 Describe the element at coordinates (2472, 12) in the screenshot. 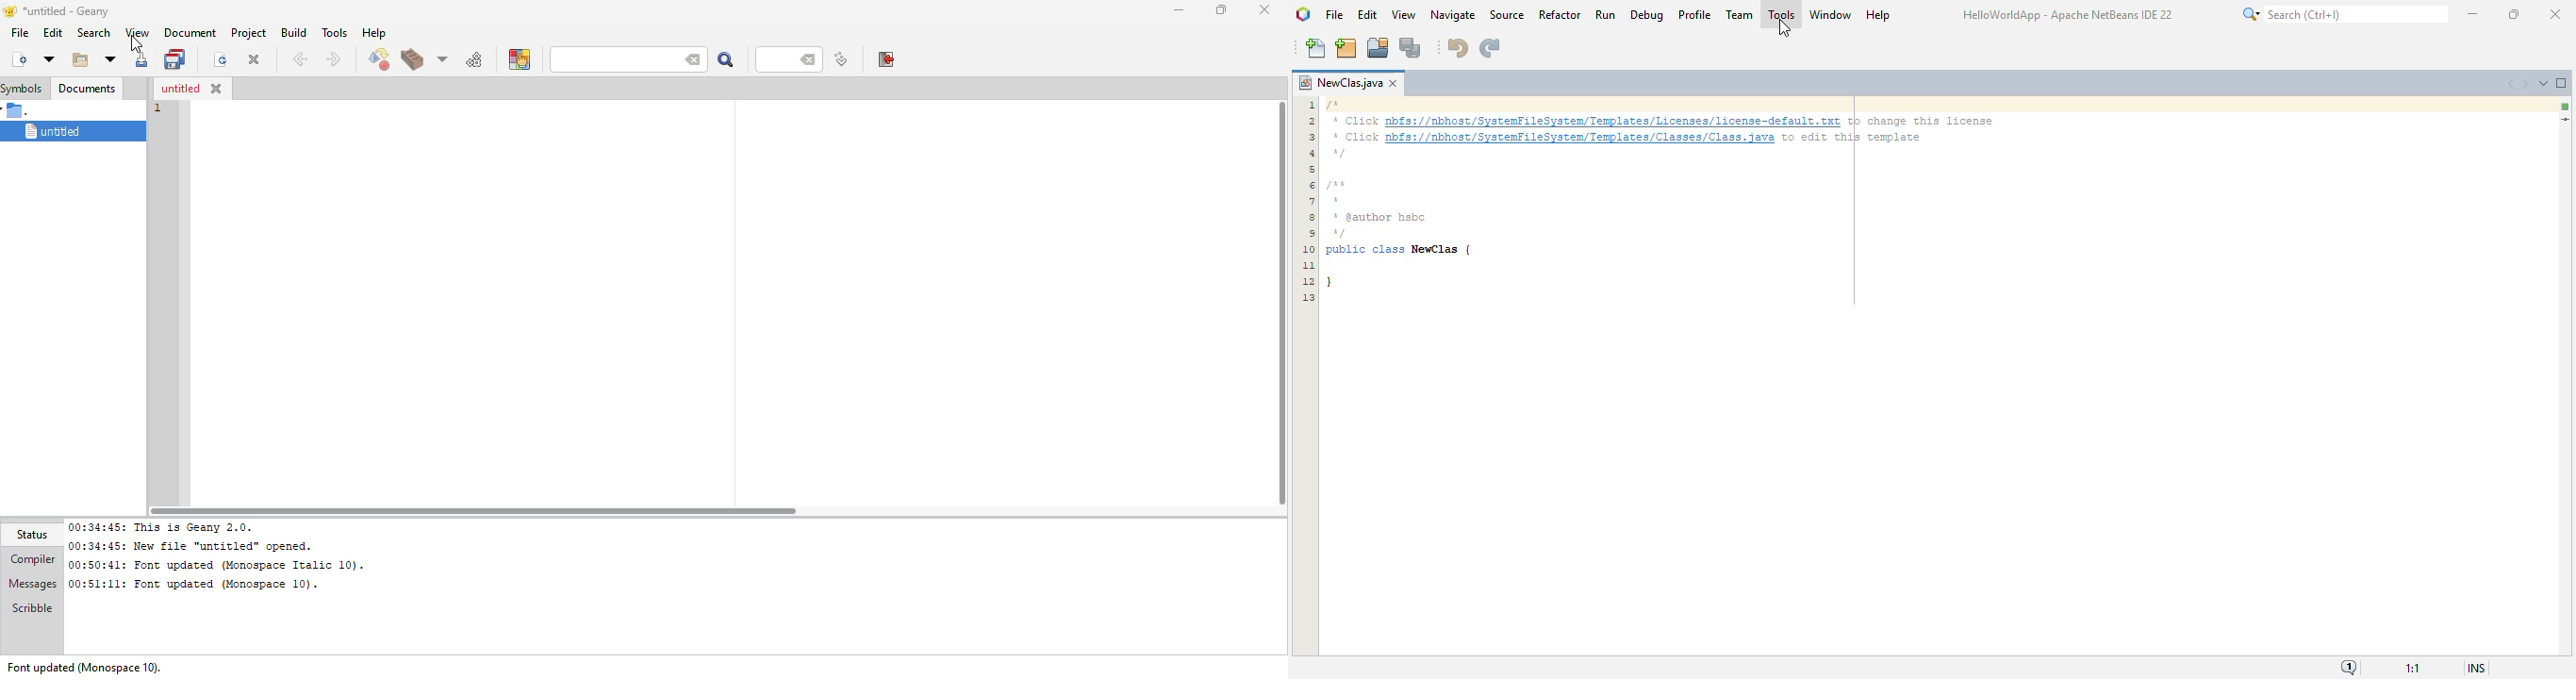

I see `minimize` at that location.